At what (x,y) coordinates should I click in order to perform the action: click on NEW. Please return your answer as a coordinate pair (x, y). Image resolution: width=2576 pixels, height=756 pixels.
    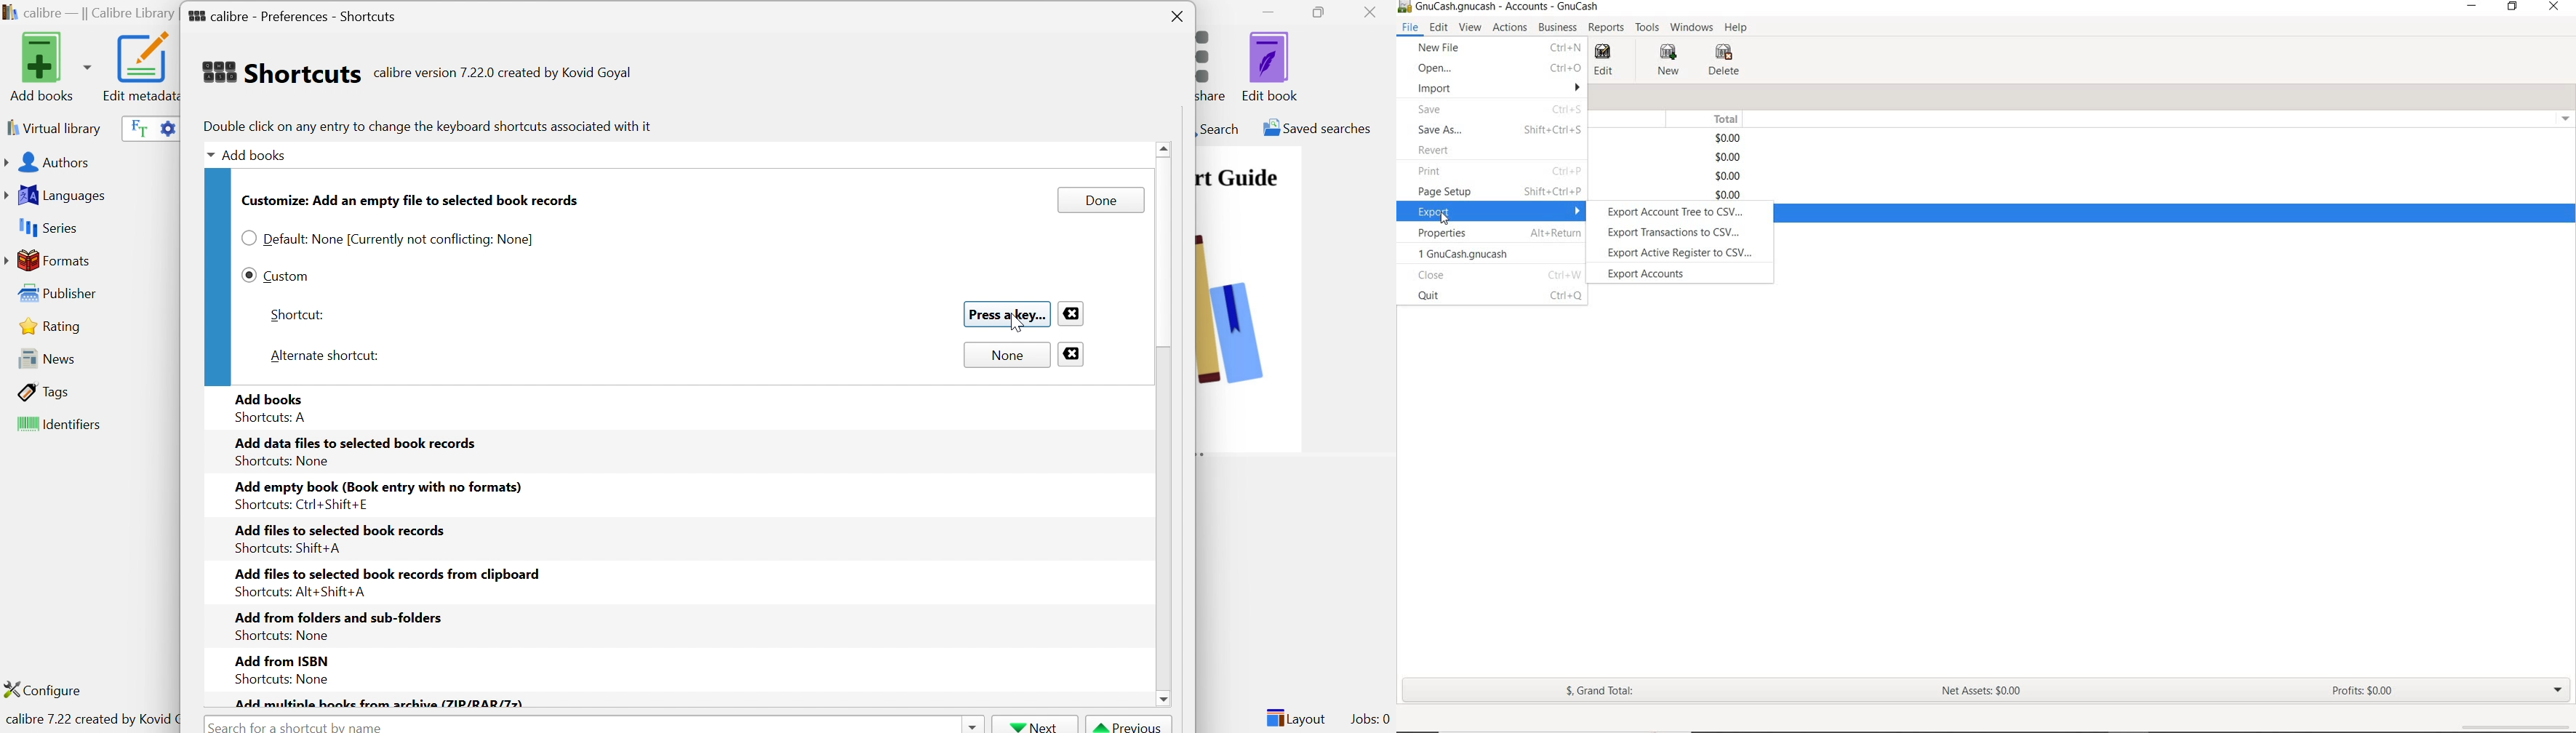
    Looking at the image, I should click on (1667, 62).